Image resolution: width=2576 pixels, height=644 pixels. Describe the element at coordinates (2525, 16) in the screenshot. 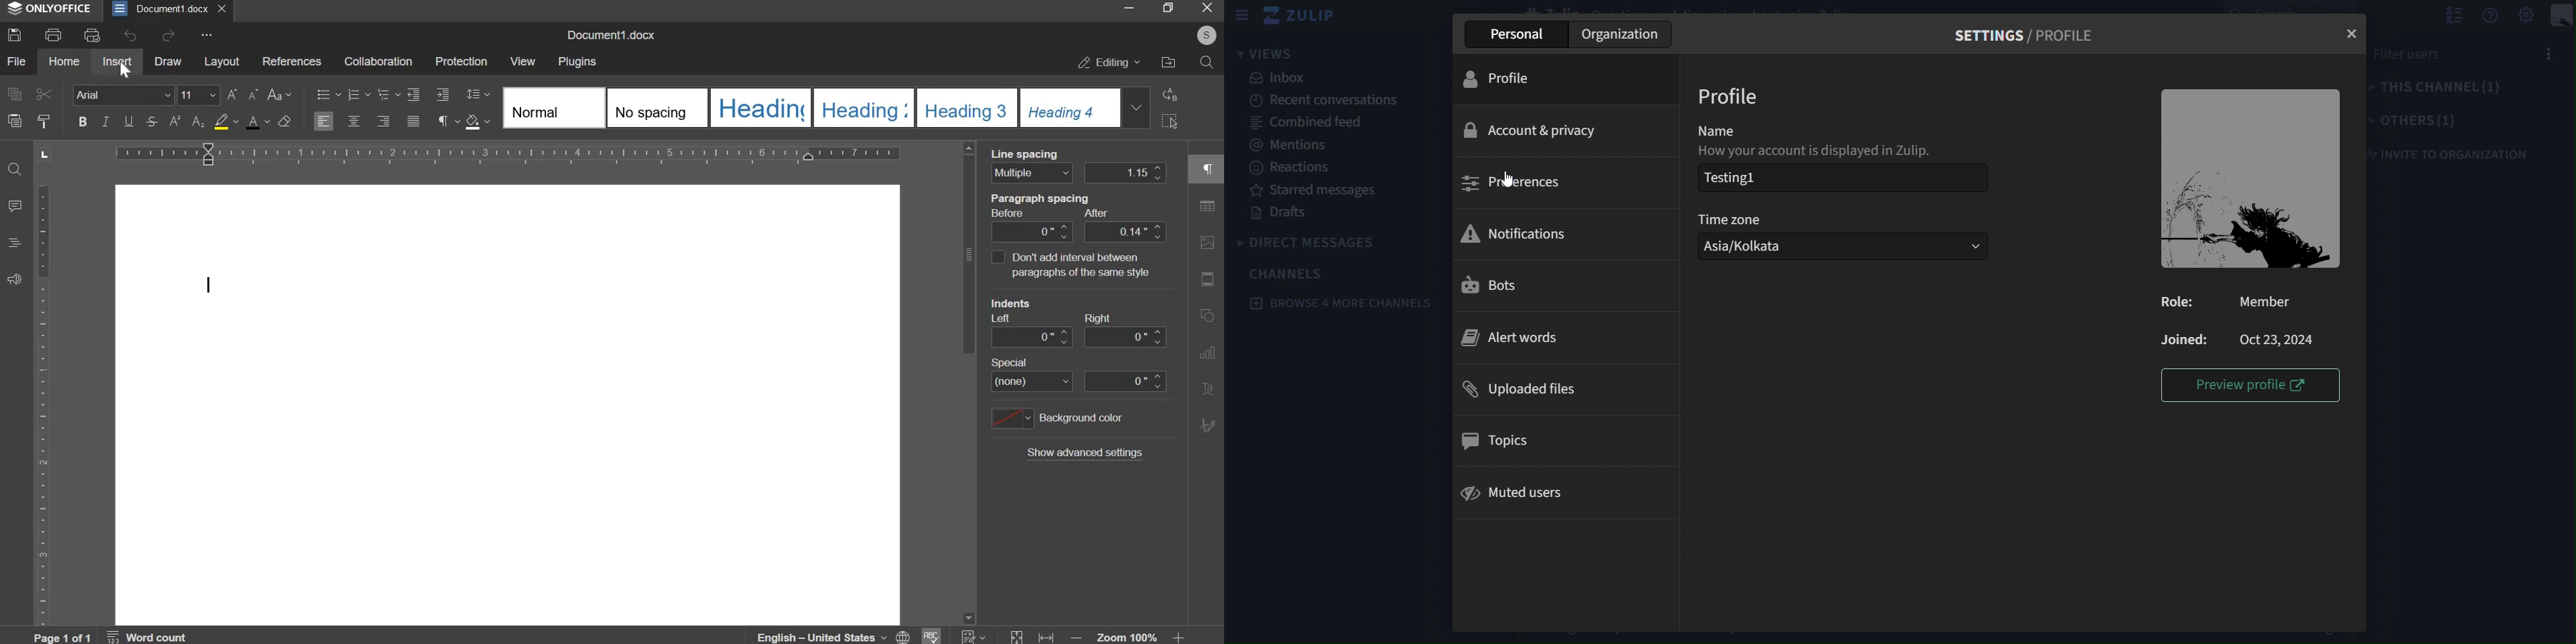

I see `setting` at that location.